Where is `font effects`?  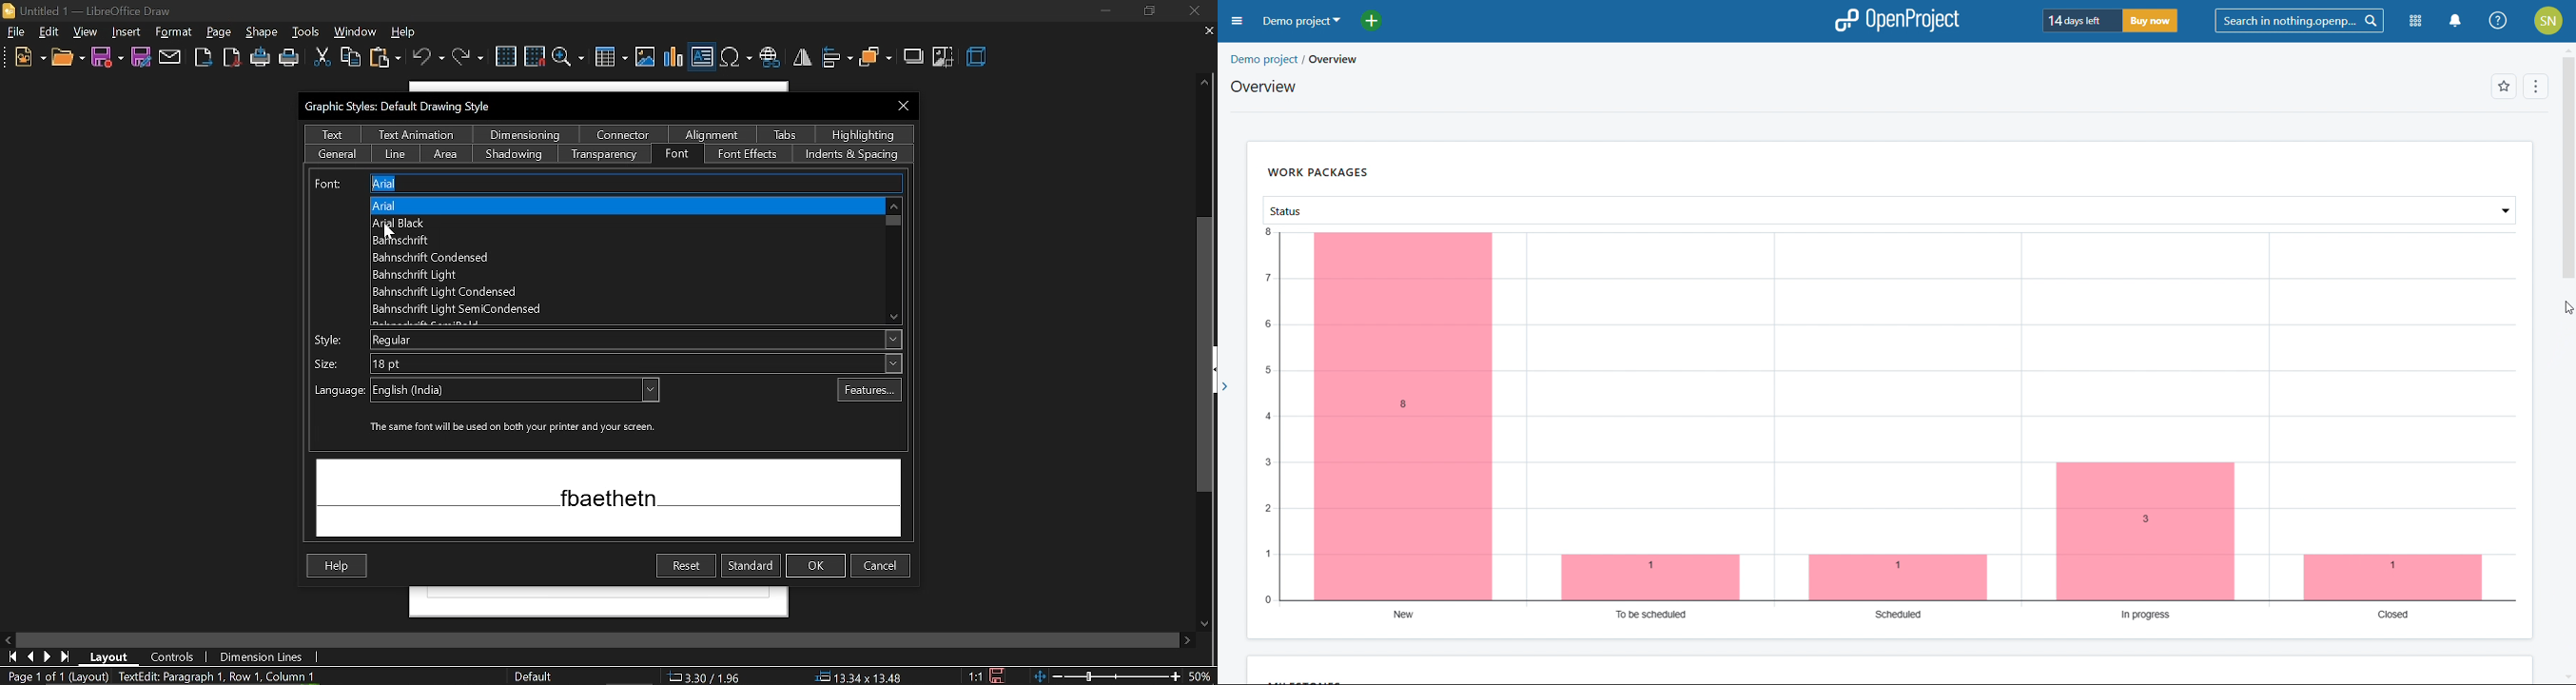 font effects is located at coordinates (747, 155).